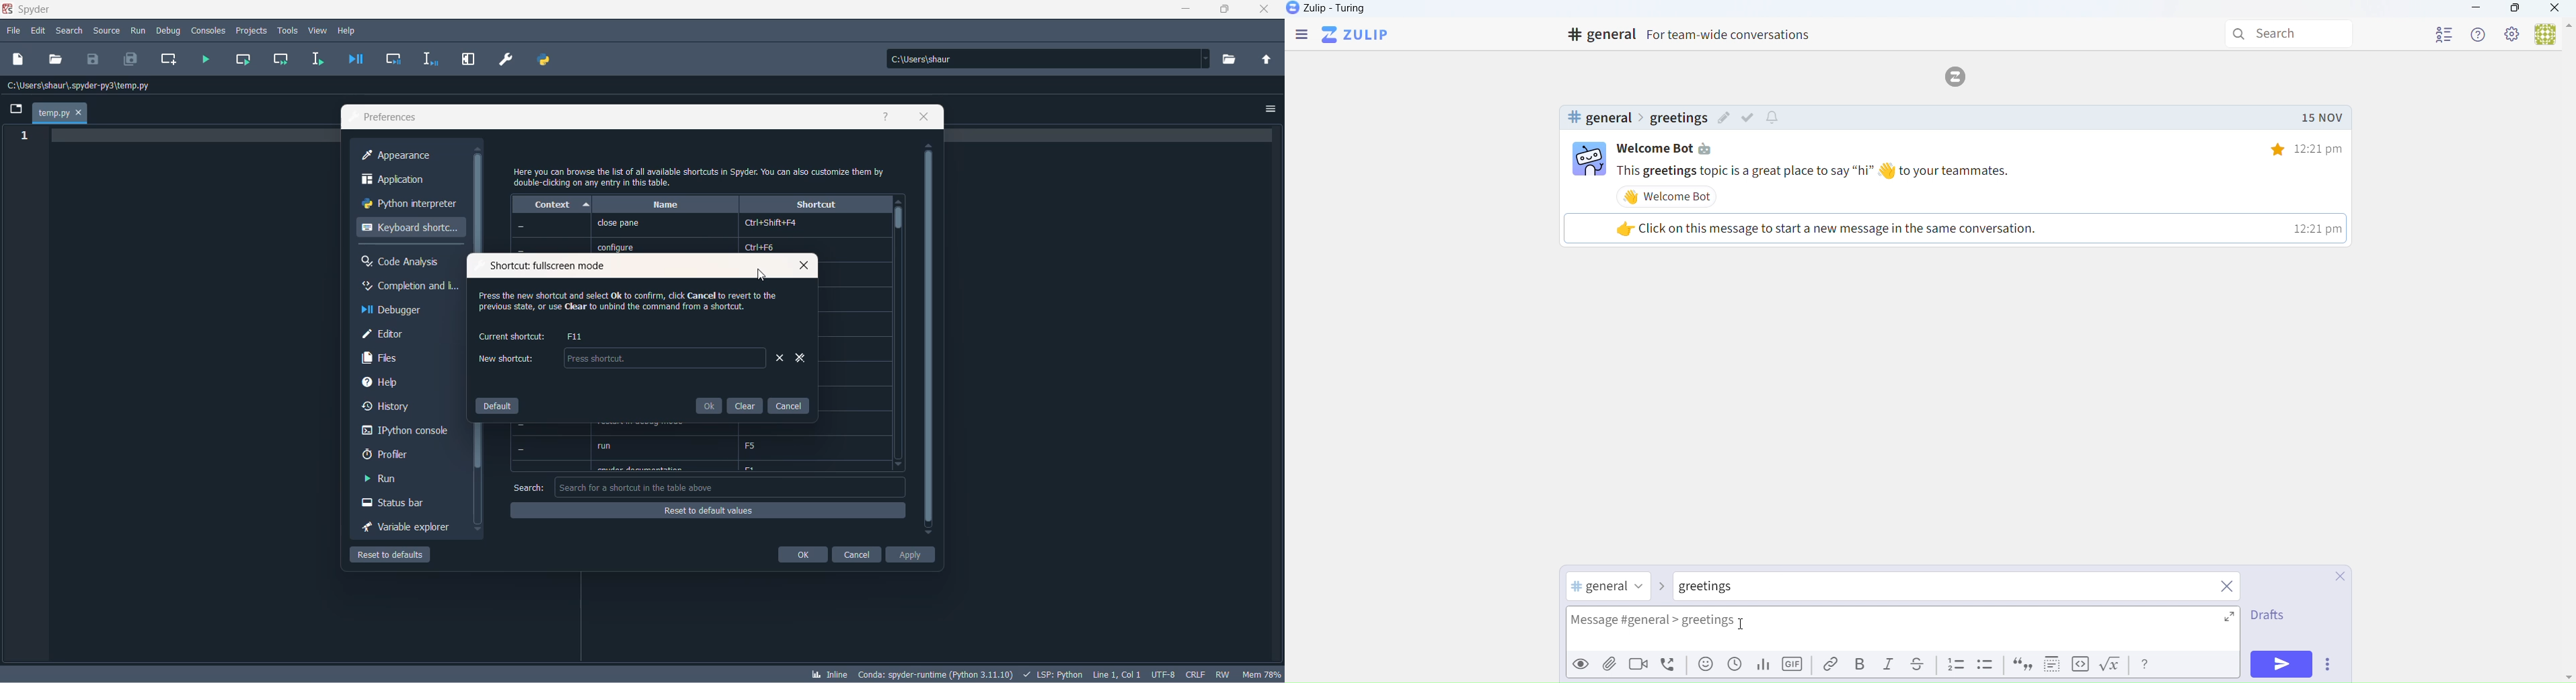 Image resolution: width=2576 pixels, height=700 pixels. What do you see at coordinates (406, 432) in the screenshot?
I see `ipython console` at bounding box center [406, 432].